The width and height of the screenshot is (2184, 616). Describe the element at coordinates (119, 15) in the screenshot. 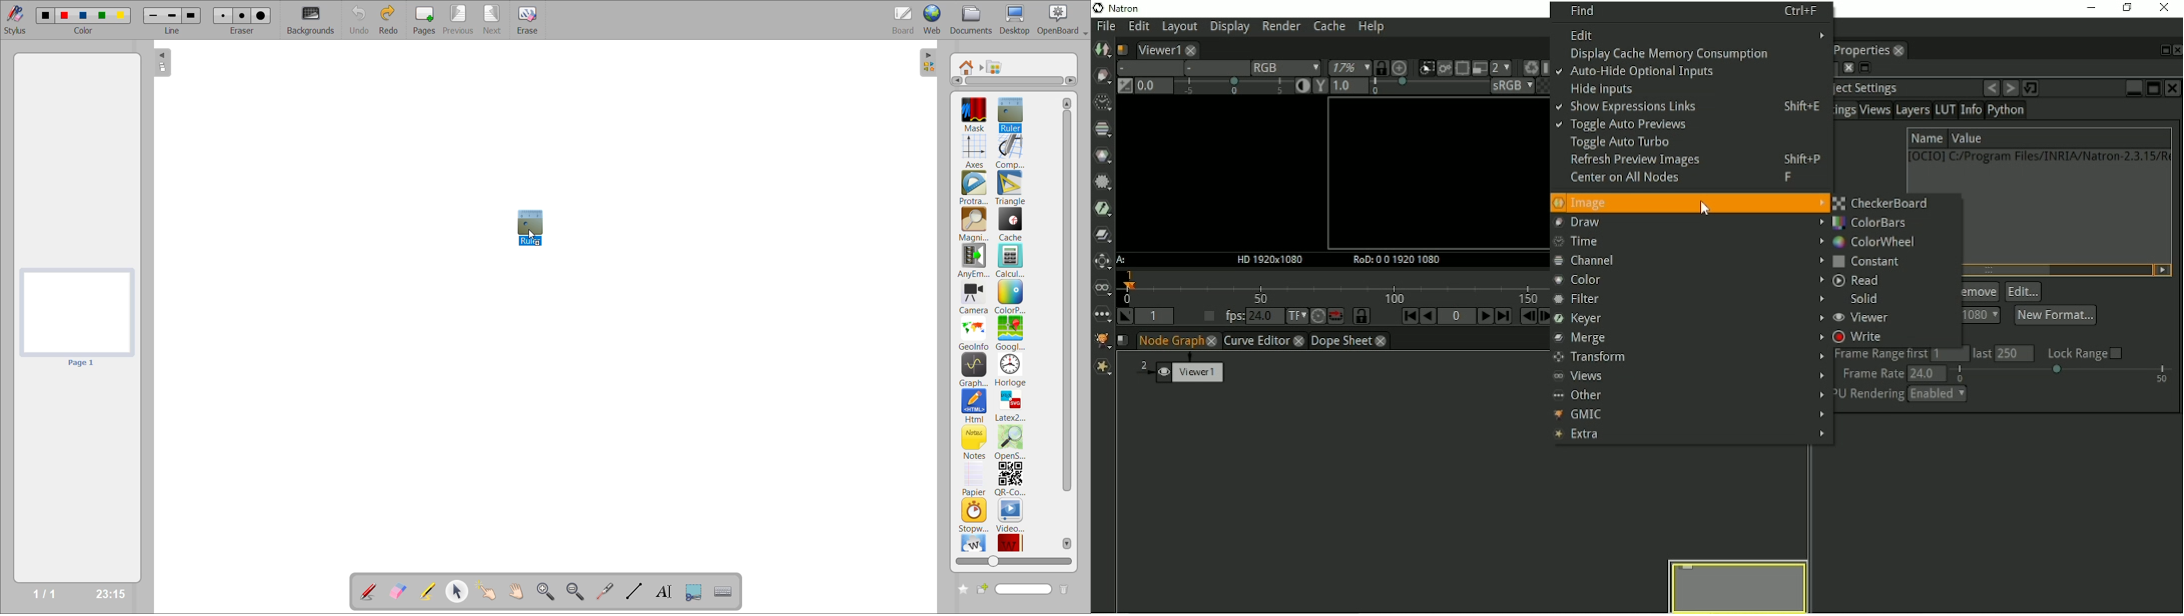

I see `color 5` at that location.